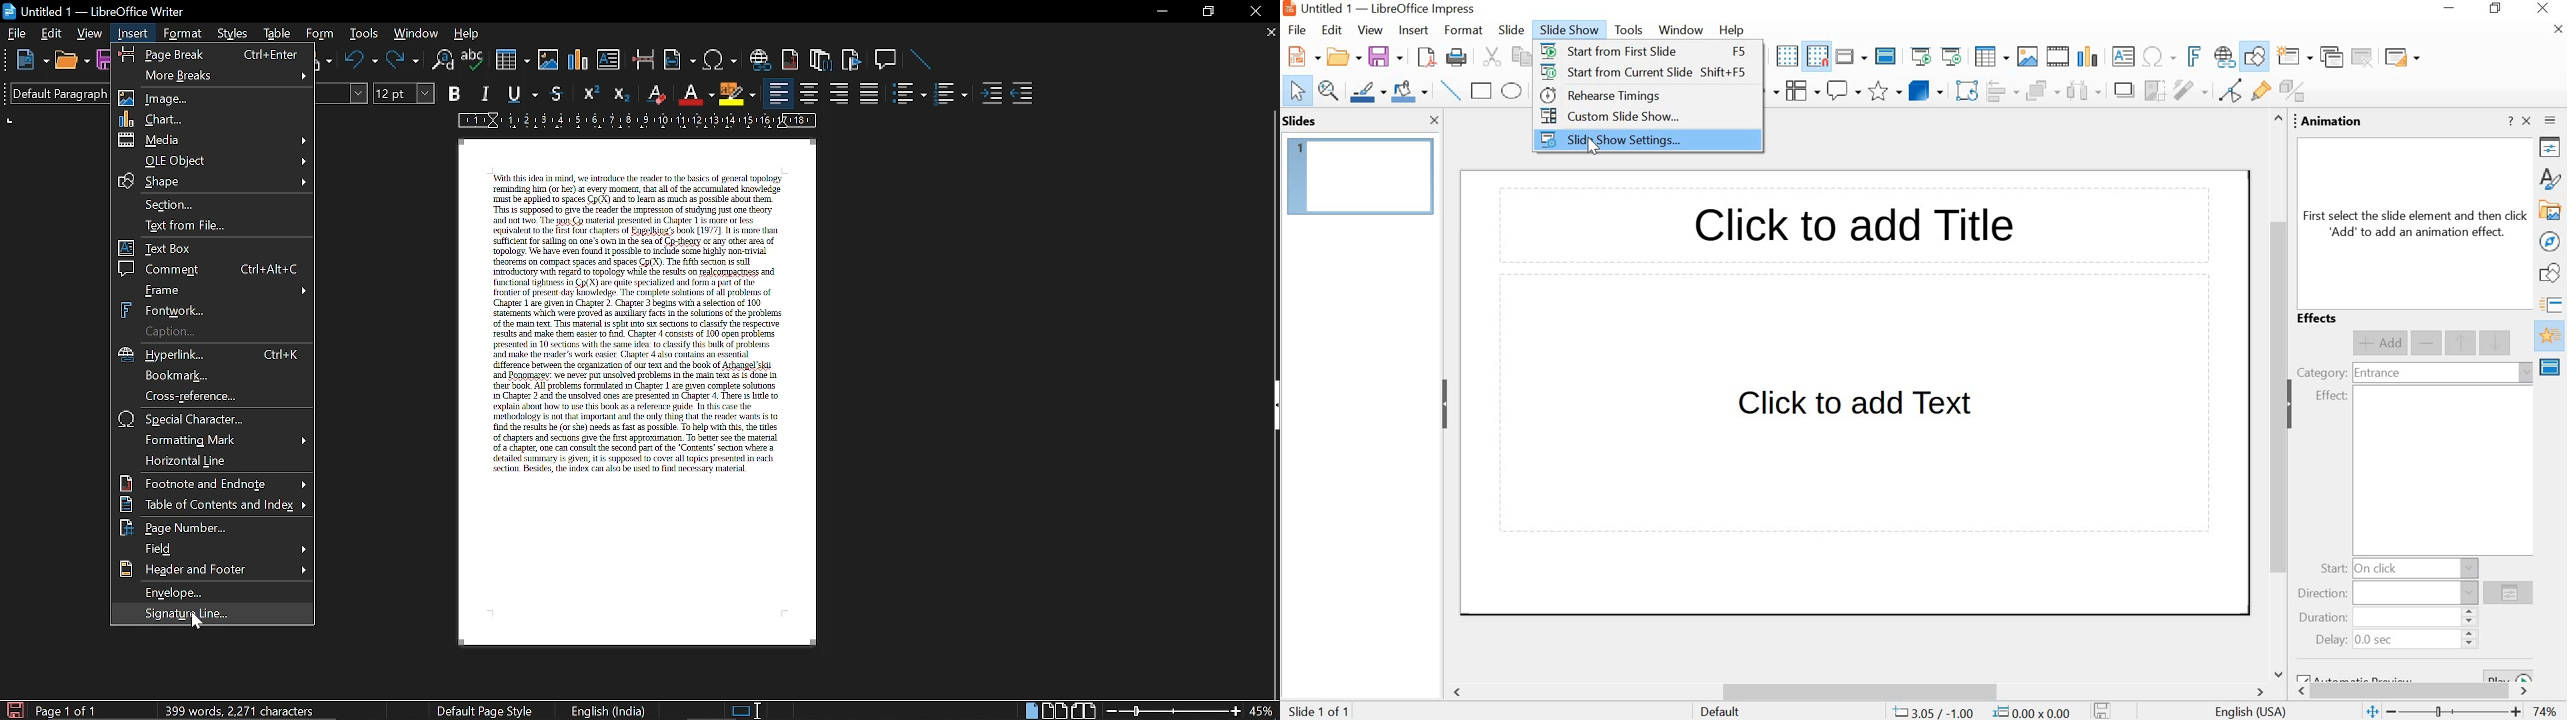 The width and height of the screenshot is (2576, 728). What do you see at coordinates (2552, 178) in the screenshot?
I see `styles` at bounding box center [2552, 178].